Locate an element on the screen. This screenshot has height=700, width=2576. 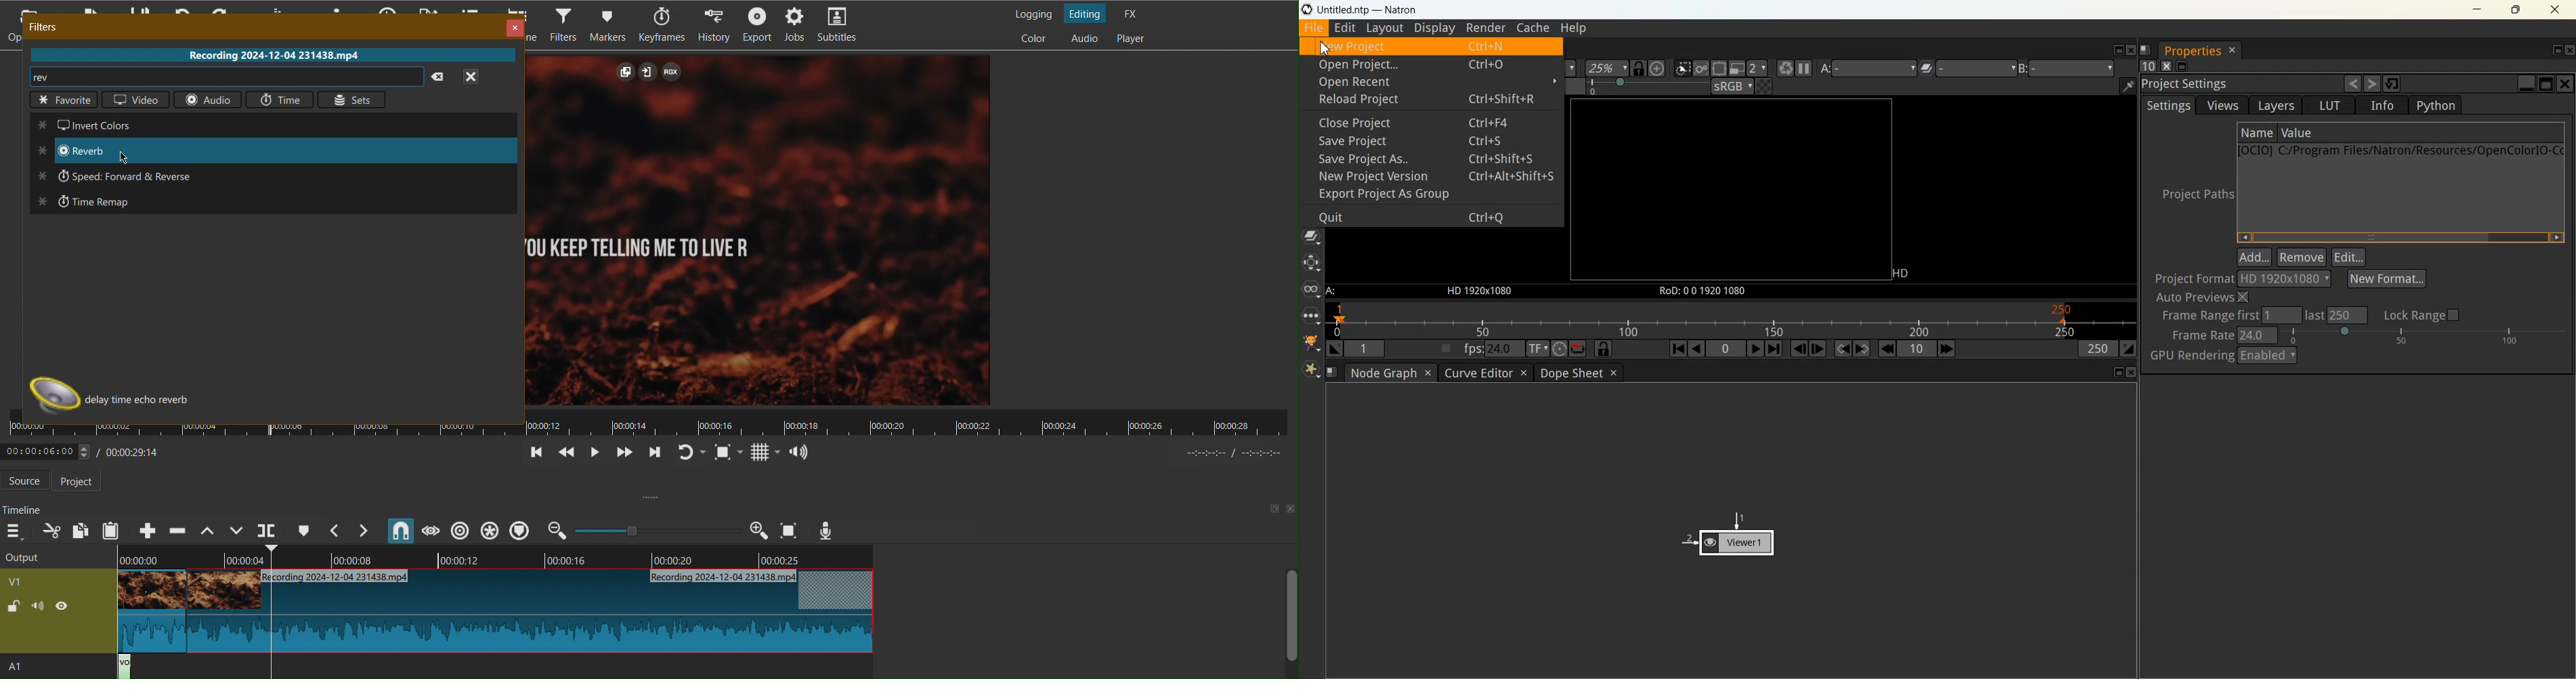
Player is located at coordinates (1133, 39).